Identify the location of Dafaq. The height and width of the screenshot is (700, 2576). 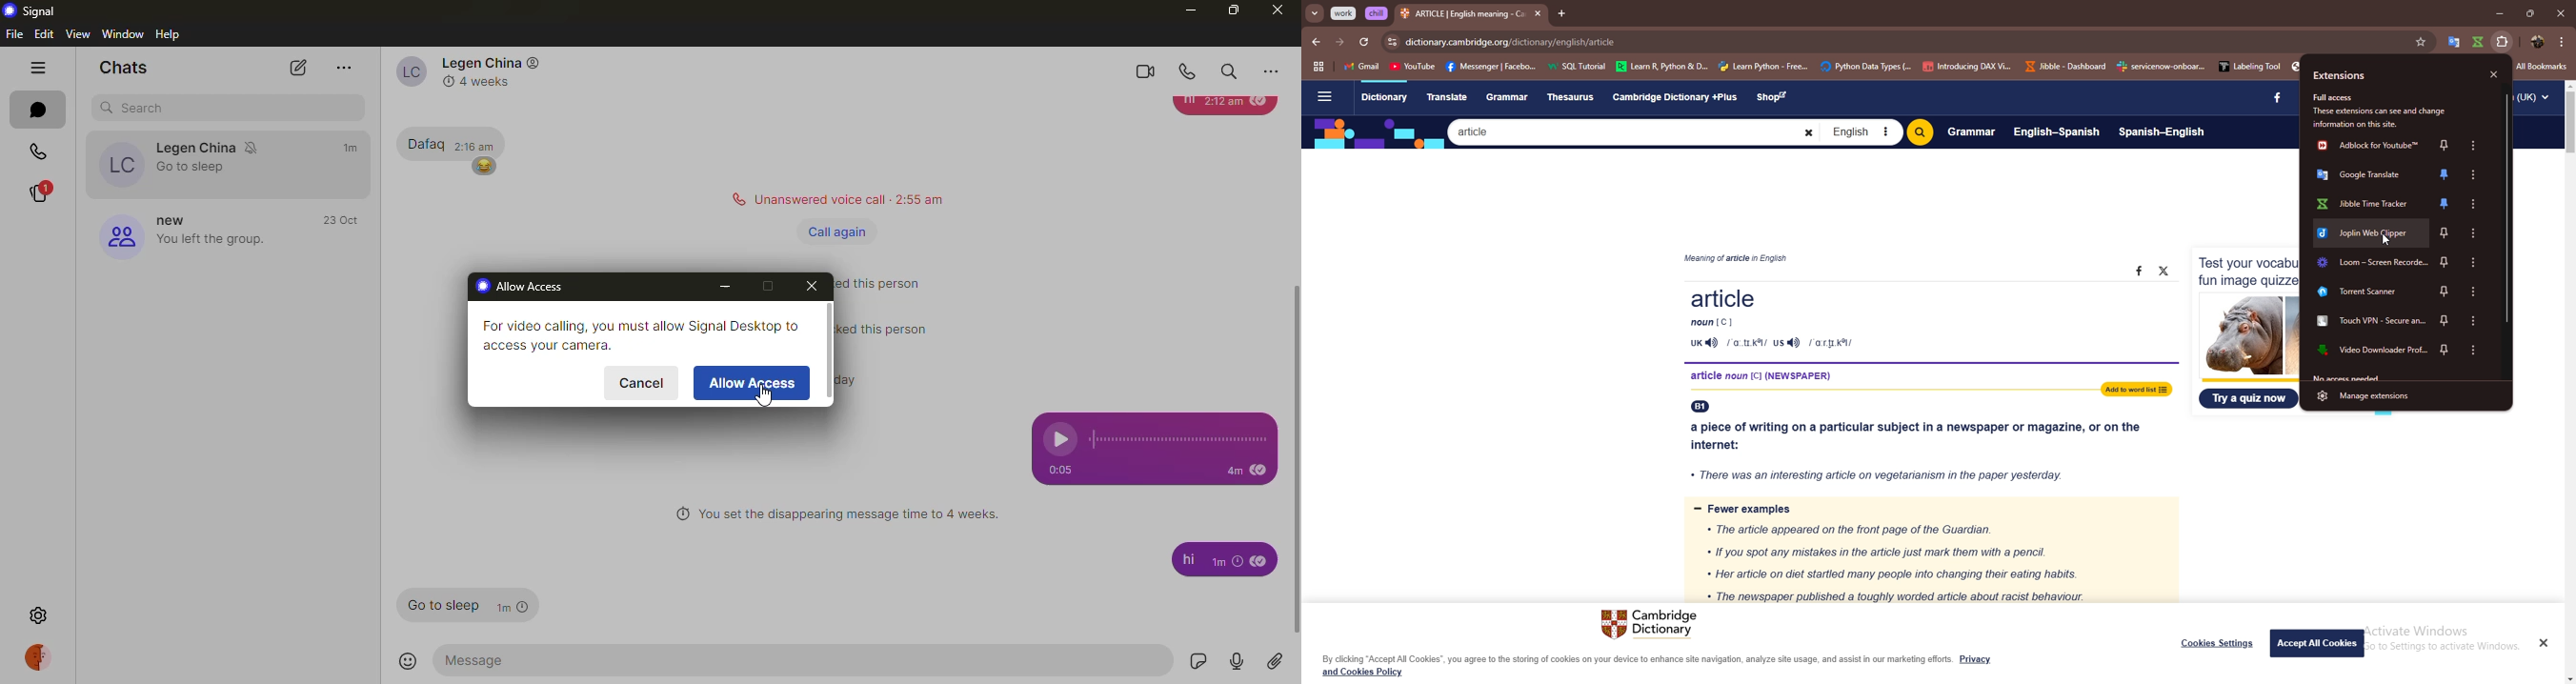
(422, 141).